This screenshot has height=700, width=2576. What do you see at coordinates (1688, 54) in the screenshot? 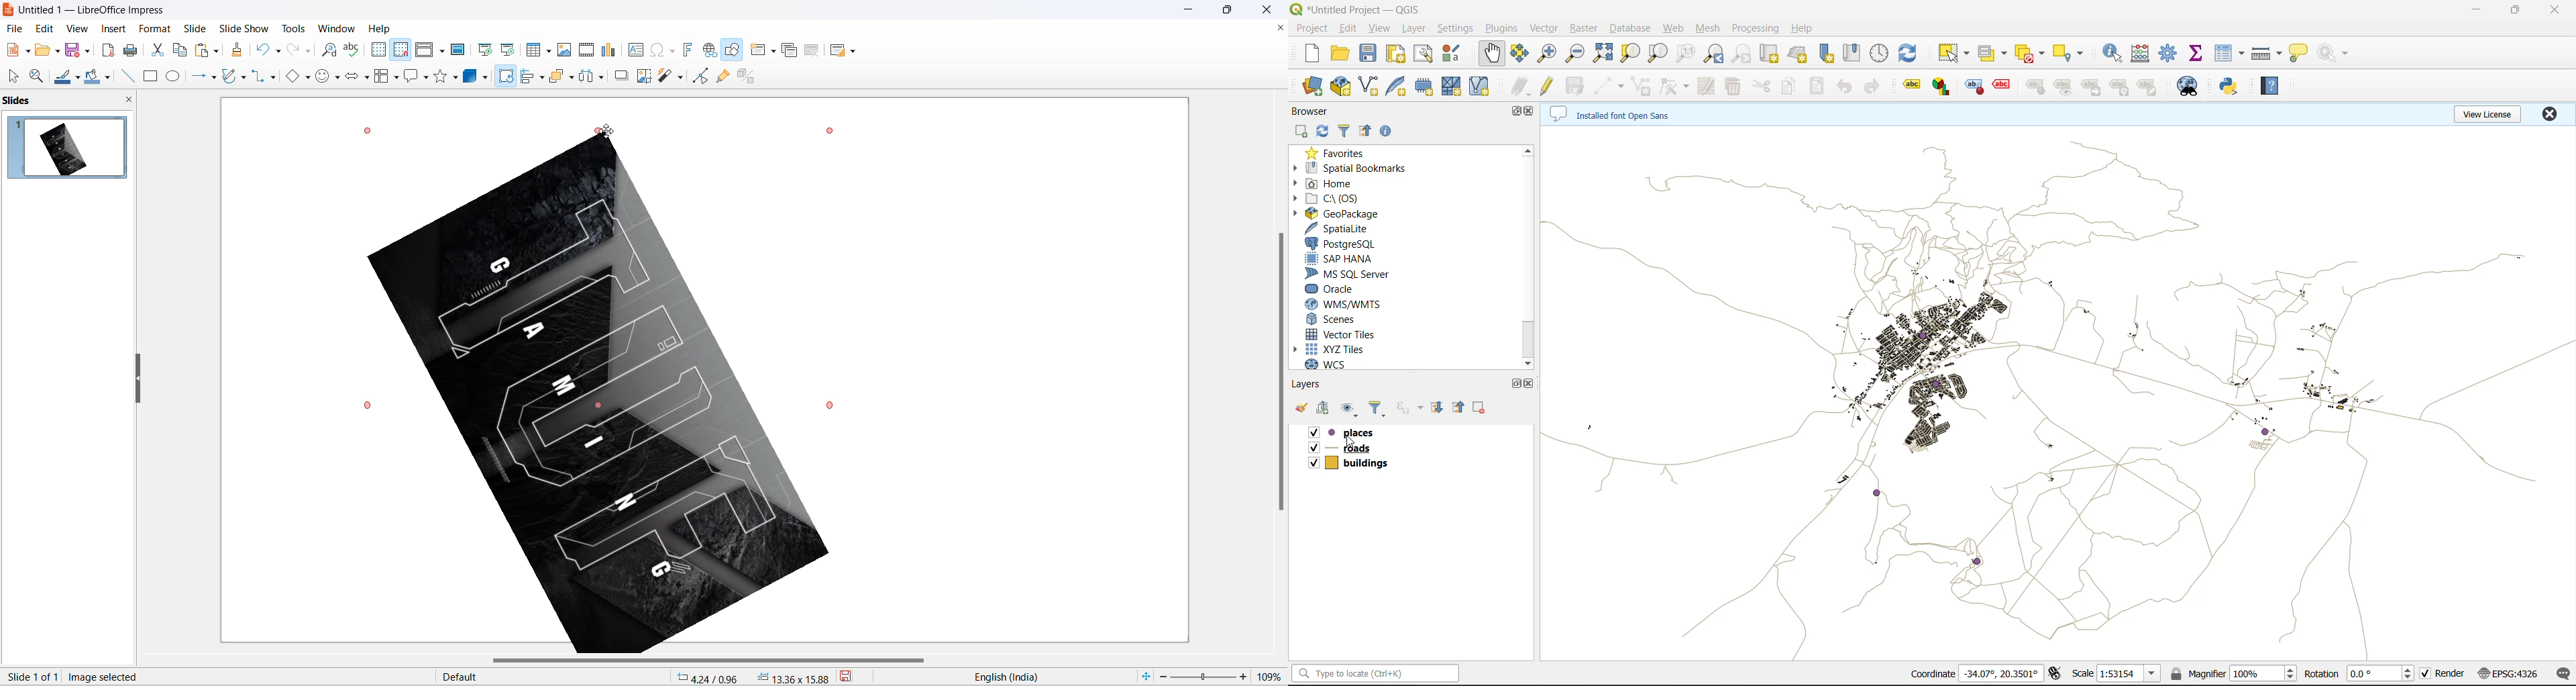
I see `zoom native` at bounding box center [1688, 54].